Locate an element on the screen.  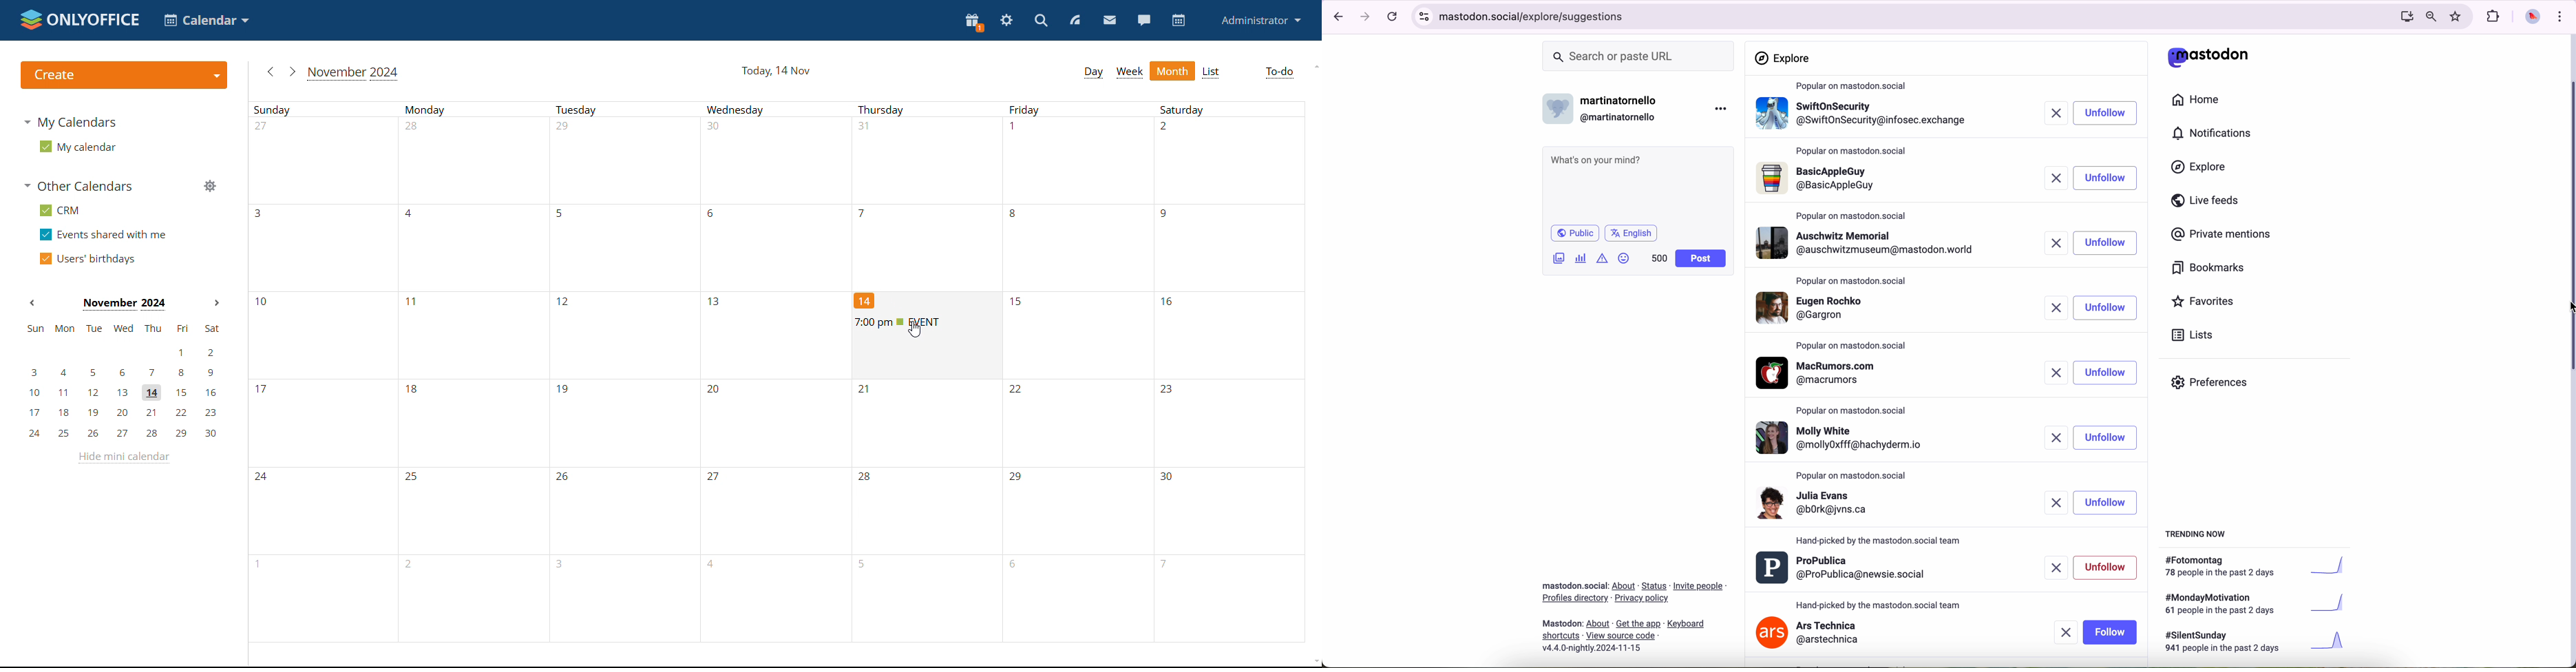
matodon logo is located at coordinates (2209, 57).